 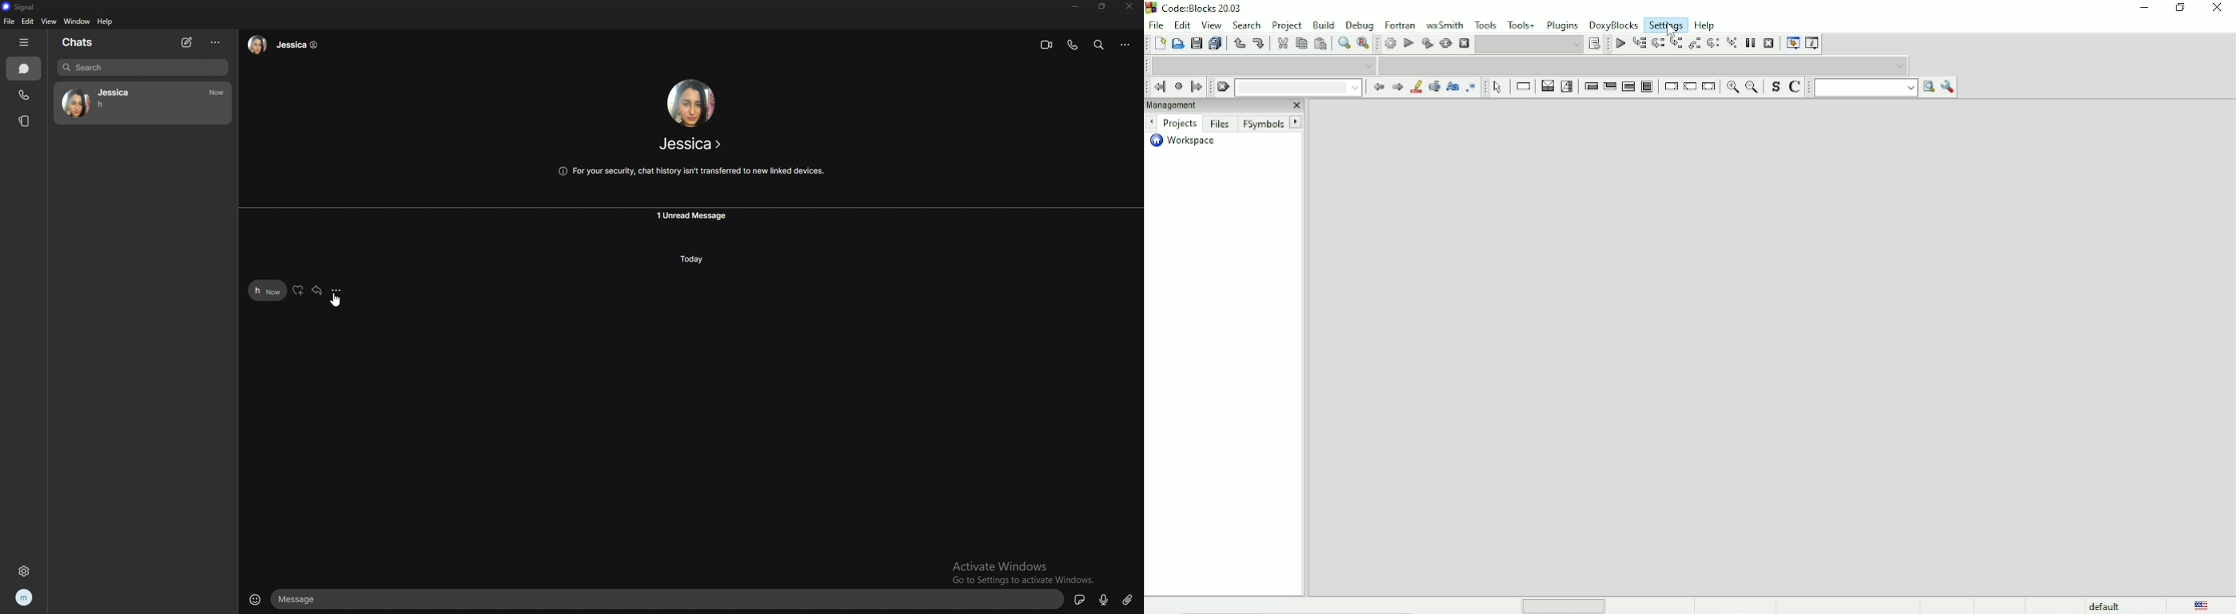 I want to click on Search, so click(x=1248, y=24).